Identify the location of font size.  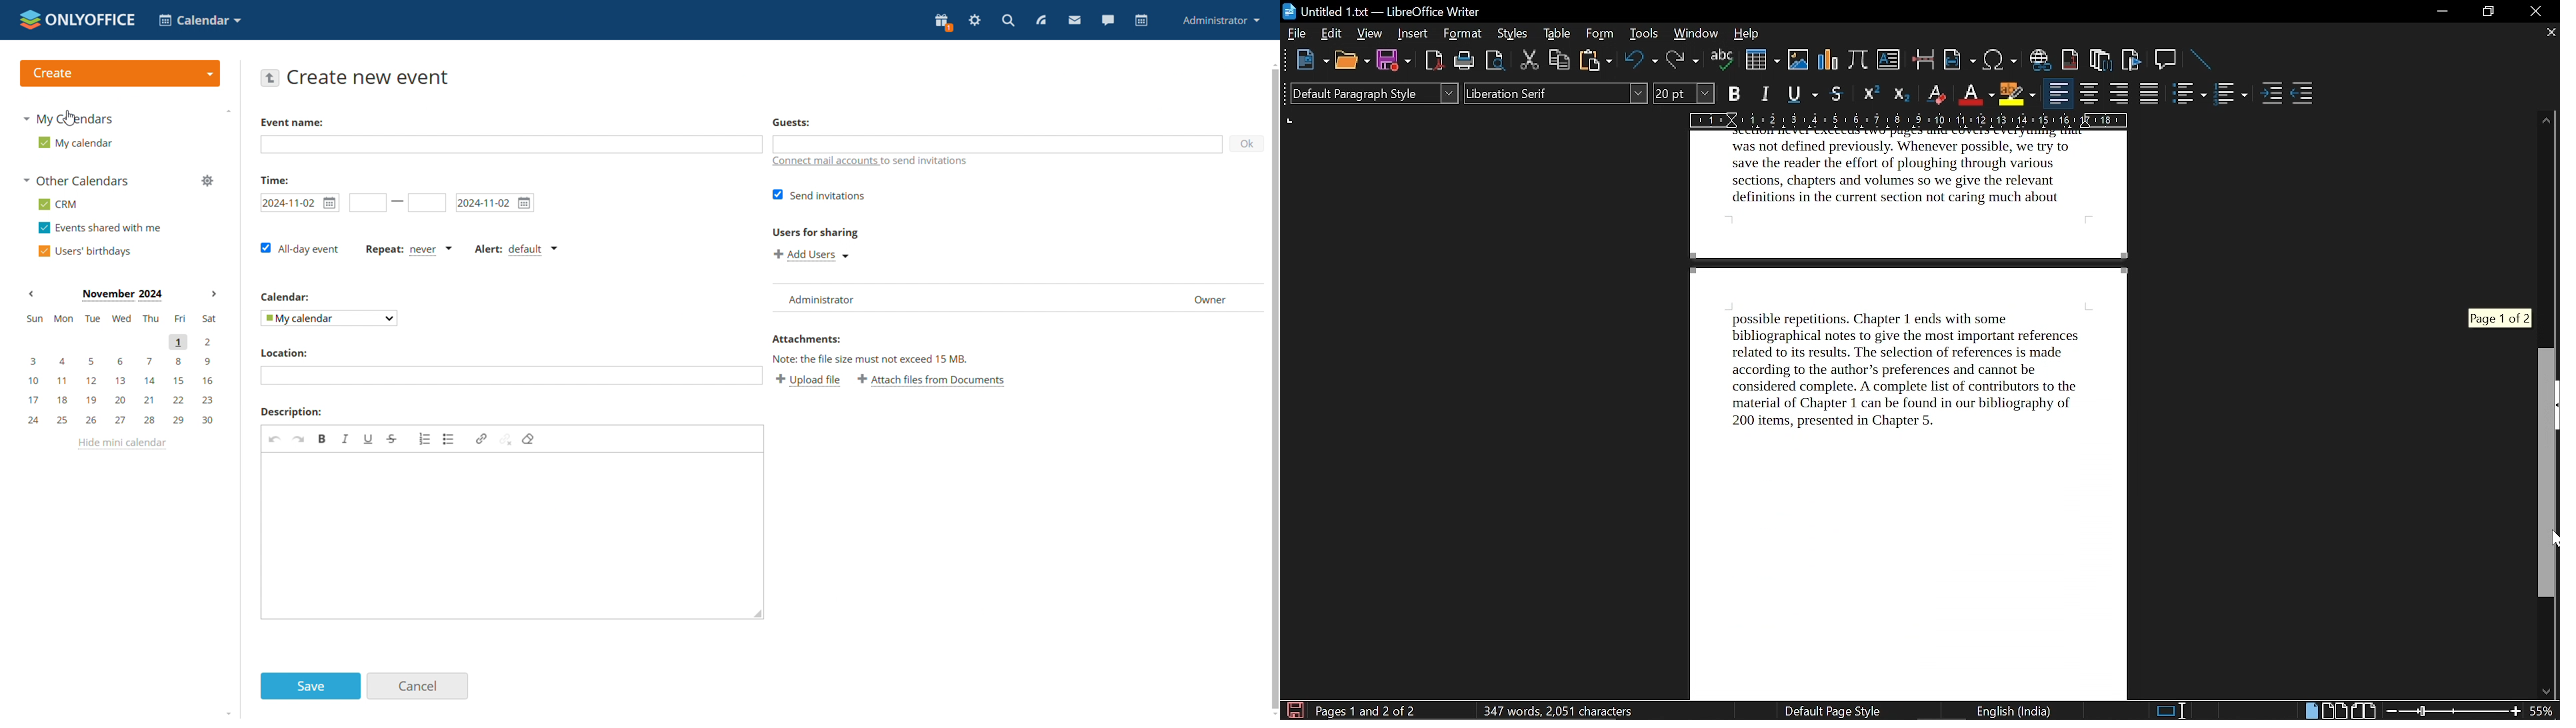
(1685, 93).